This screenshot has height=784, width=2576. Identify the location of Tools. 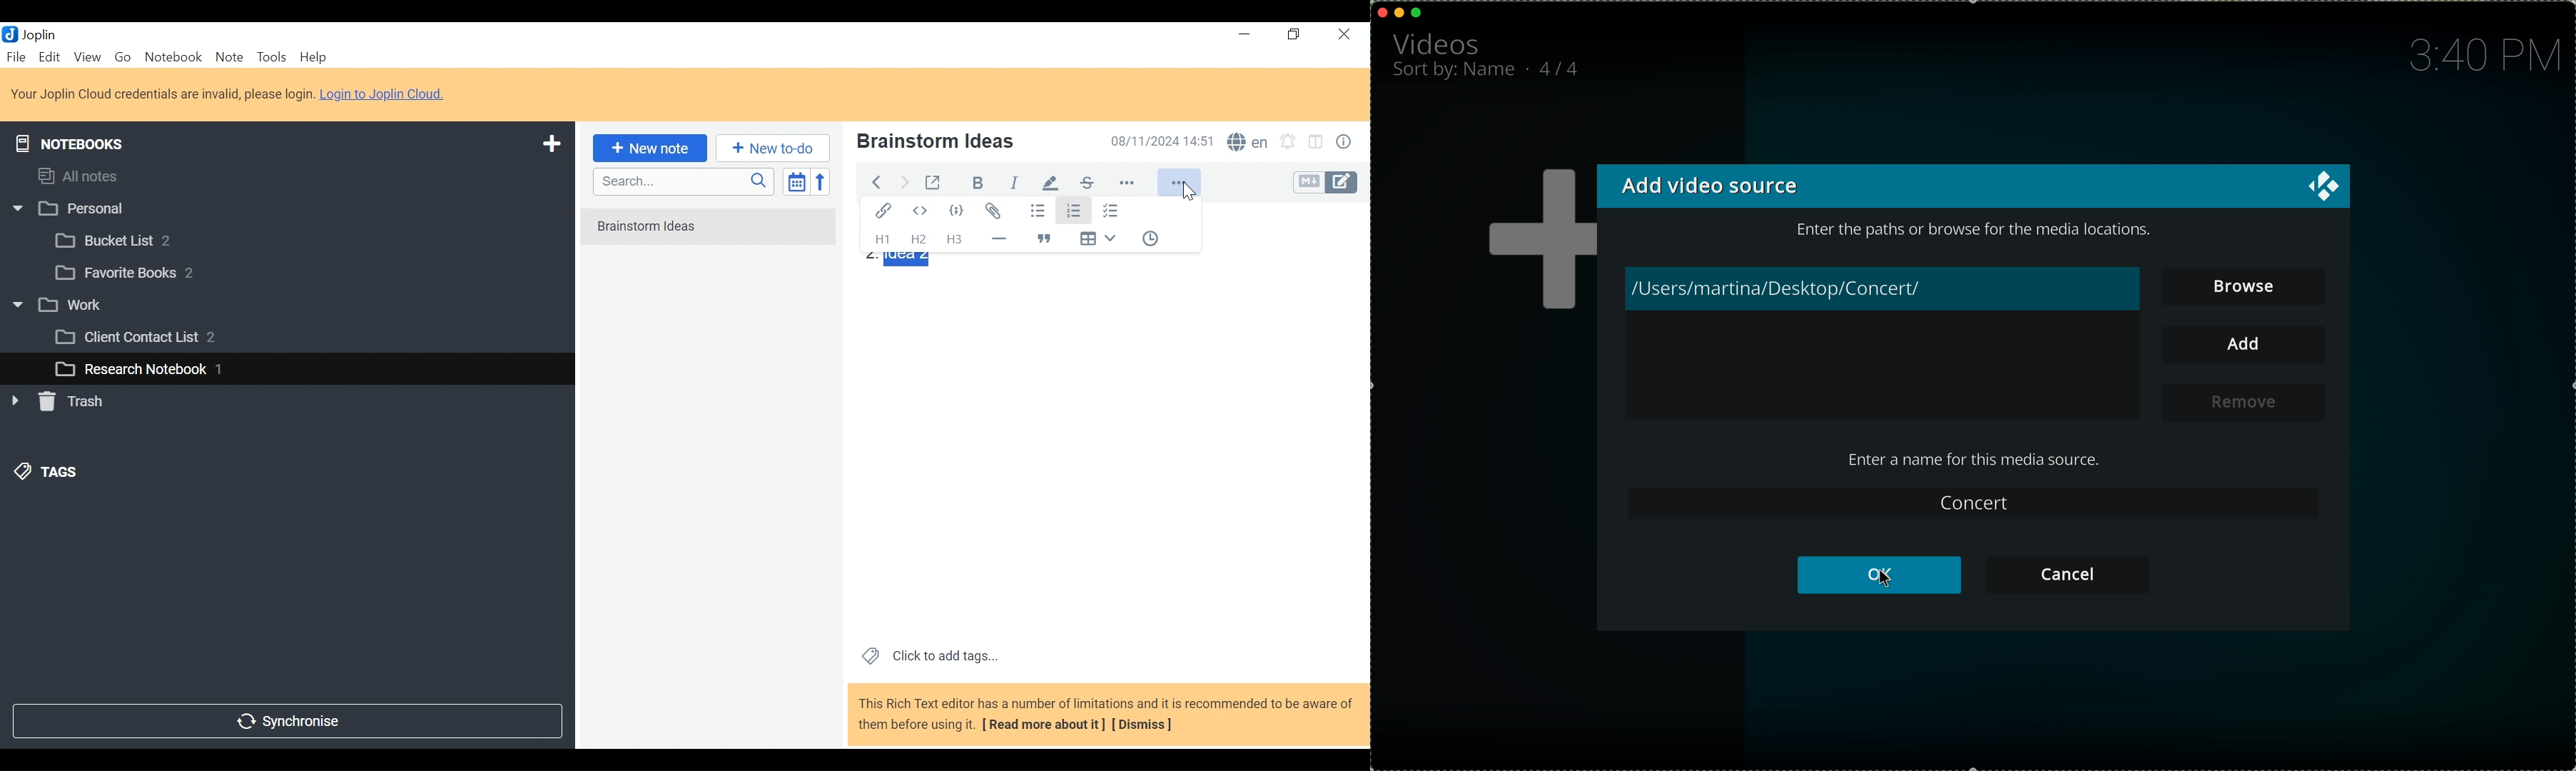
(270, 57).